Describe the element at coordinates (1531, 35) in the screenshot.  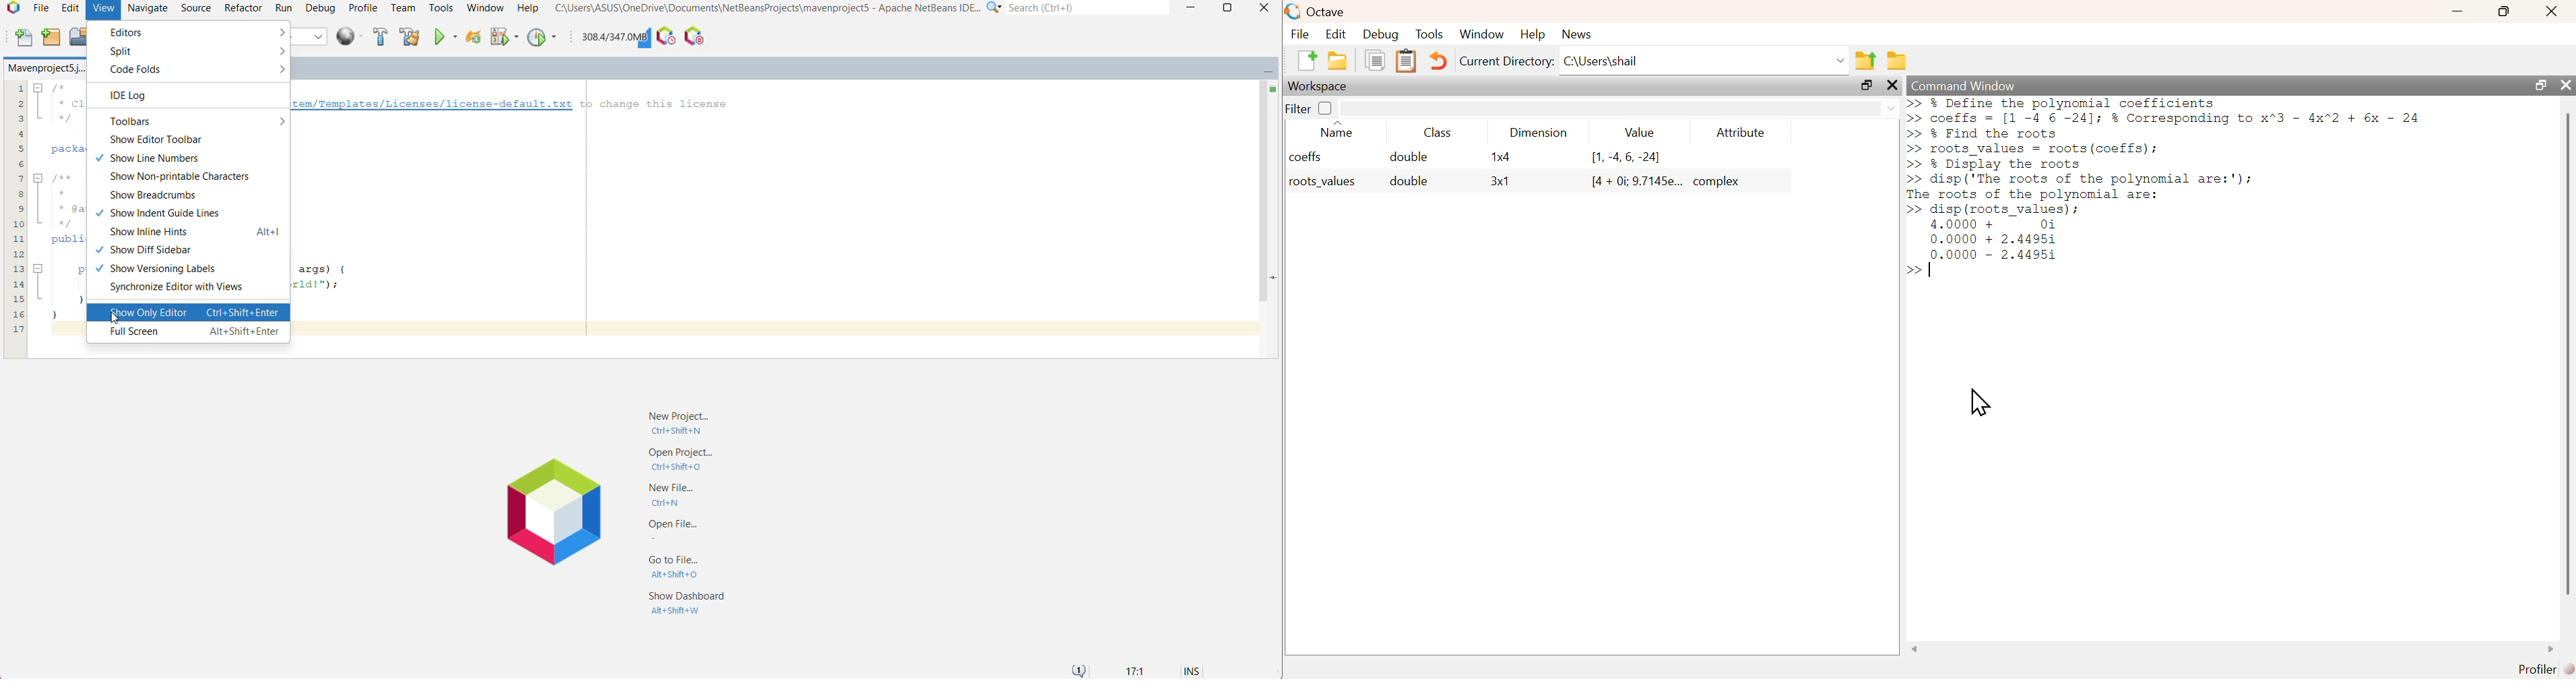
I see `Help` at that location.